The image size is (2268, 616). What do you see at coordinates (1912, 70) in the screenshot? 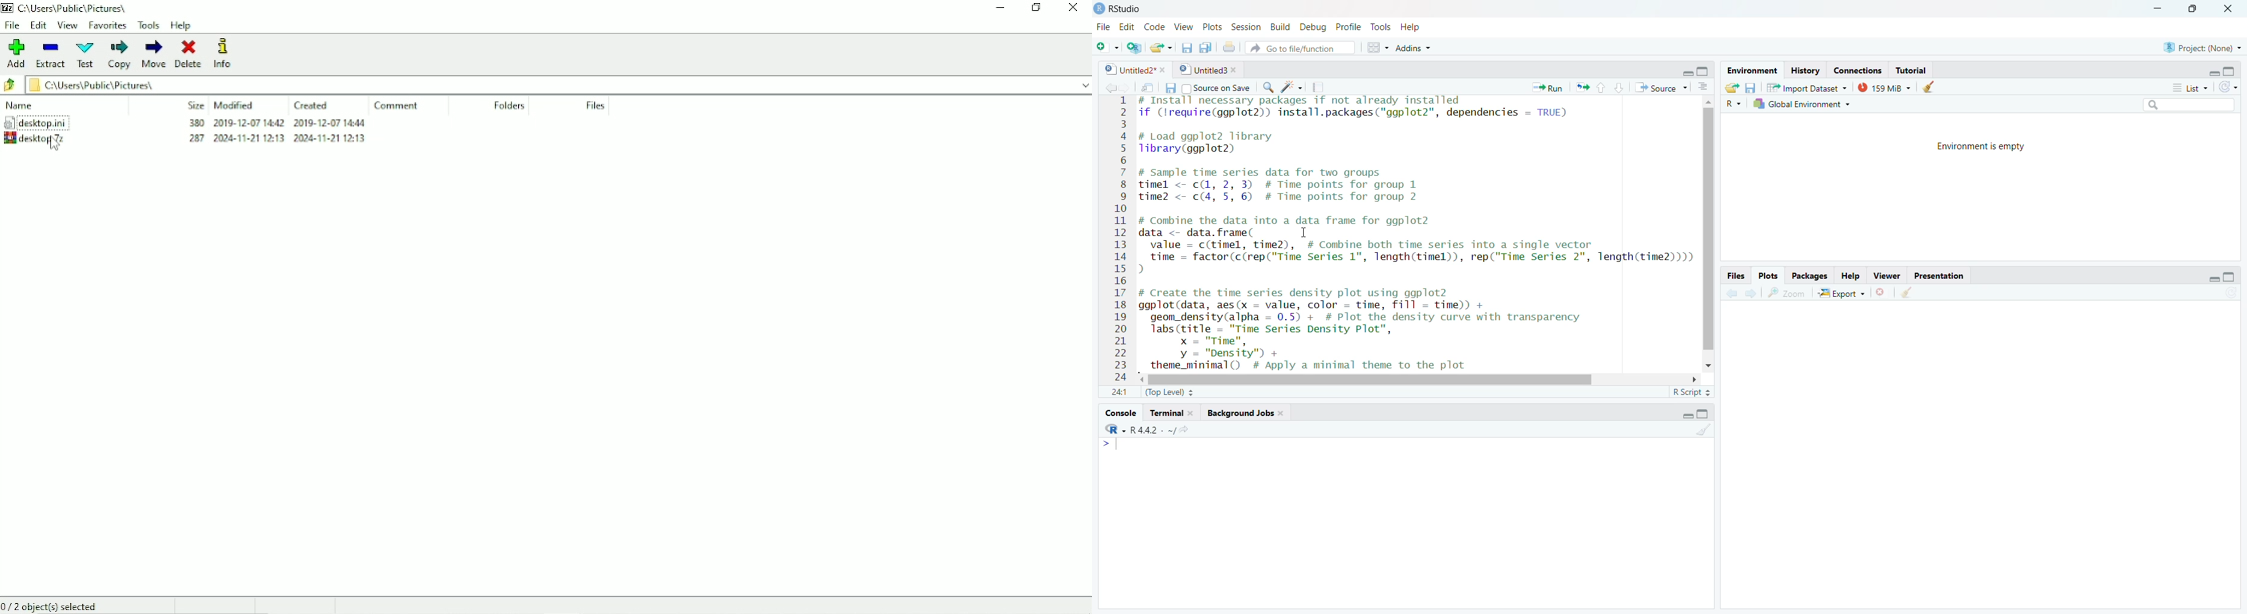
I see `Tutorial` at bounding box center [1912, 70].